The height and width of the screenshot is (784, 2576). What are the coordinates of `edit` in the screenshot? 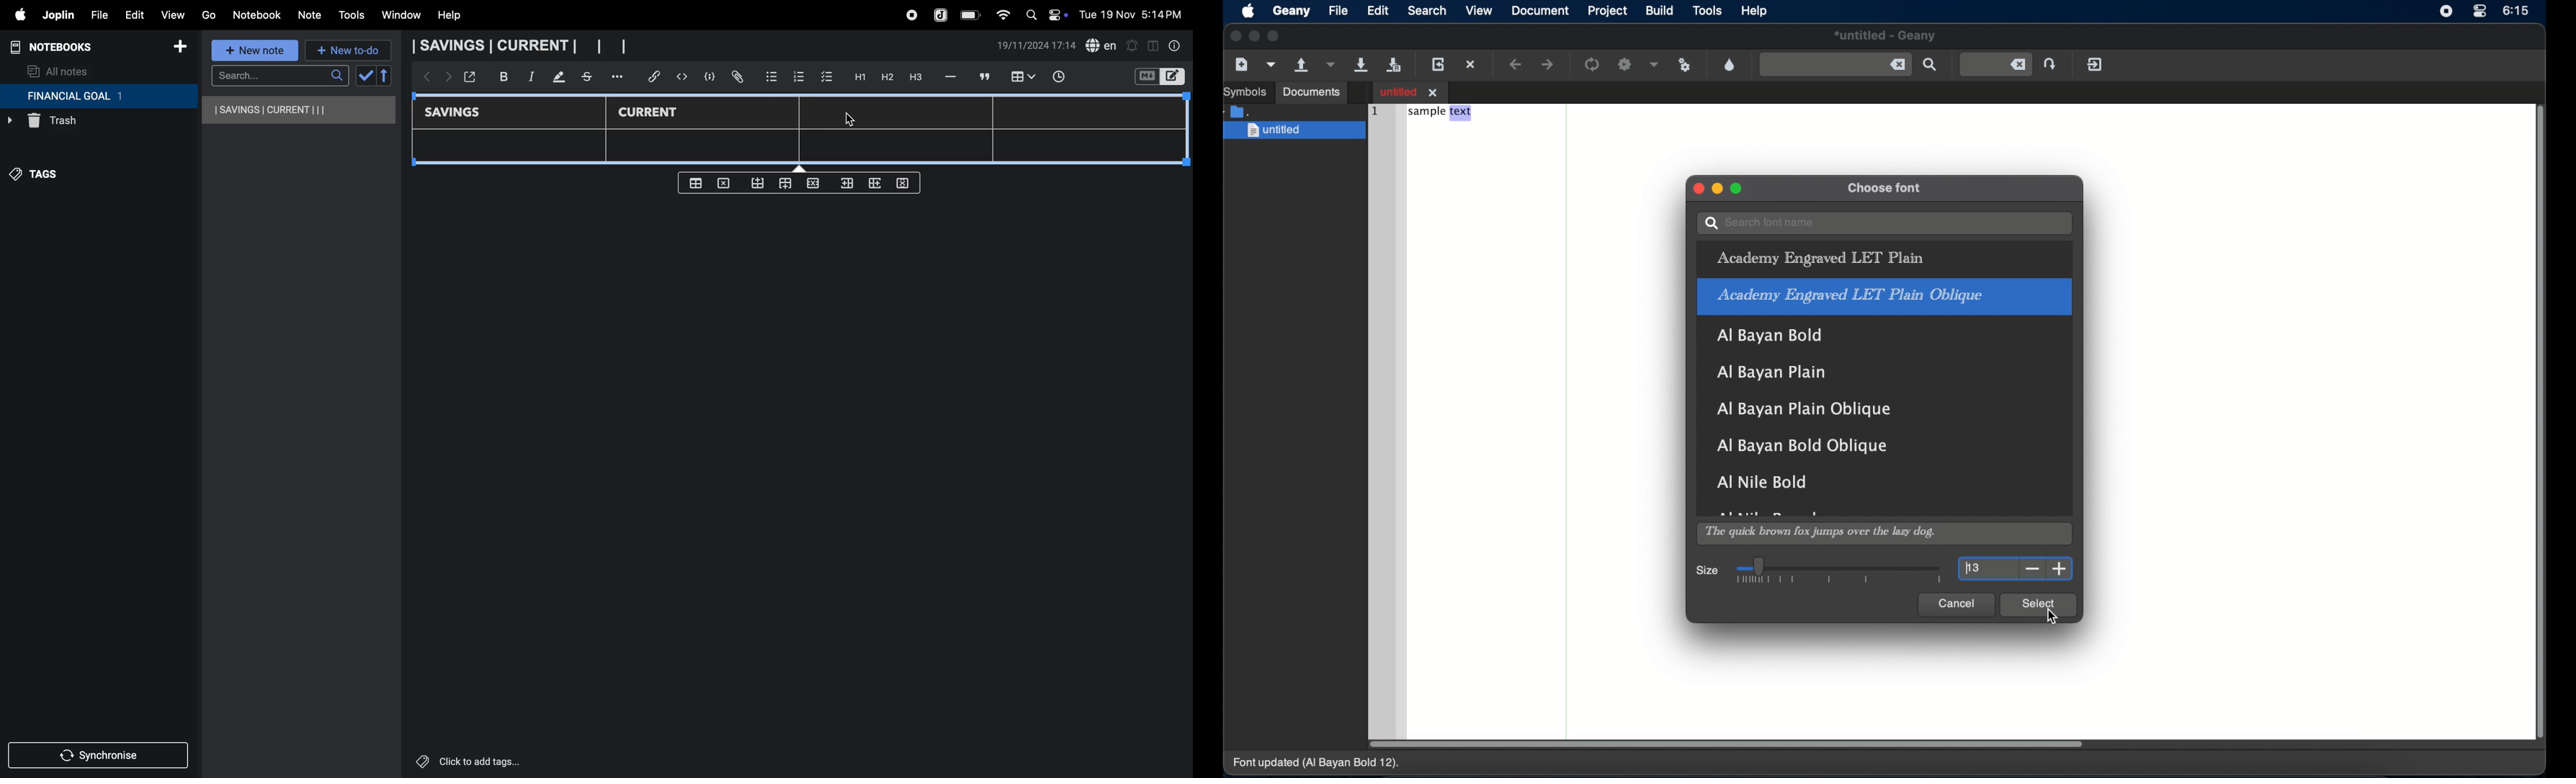 It's located at (130, 13).